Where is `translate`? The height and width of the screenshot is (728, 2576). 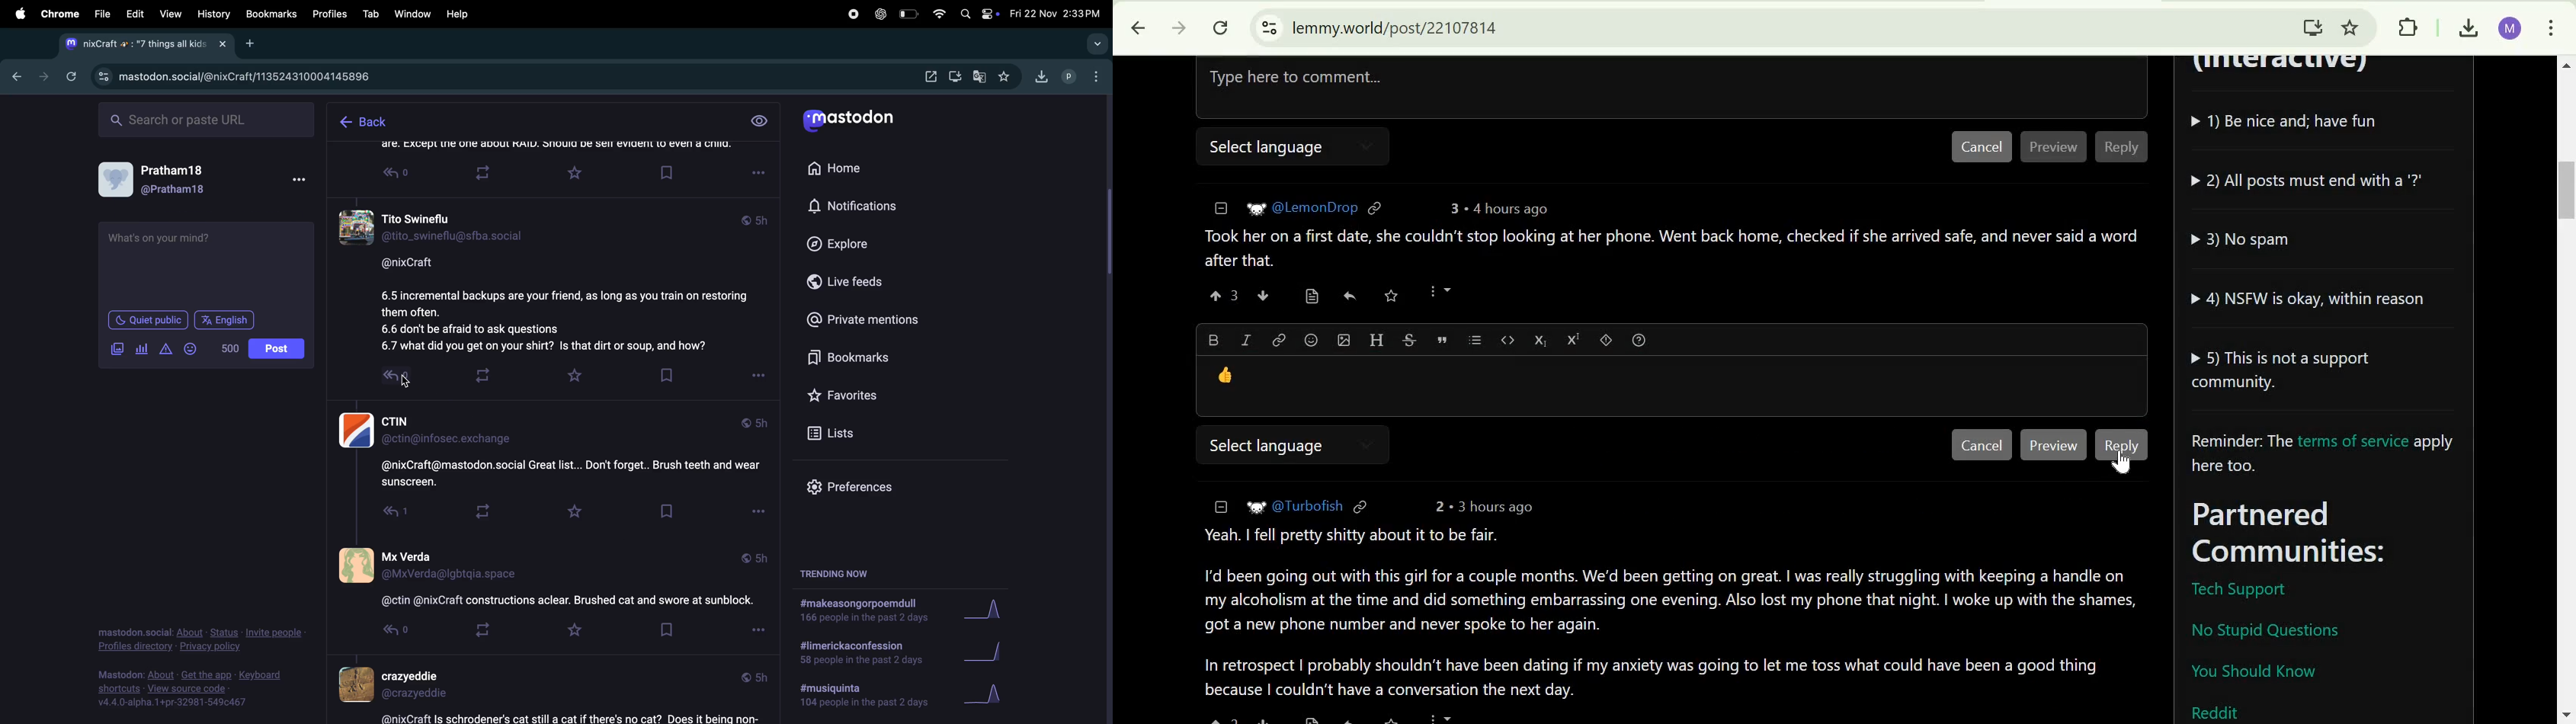
translate is located at coordinates (983, 78).